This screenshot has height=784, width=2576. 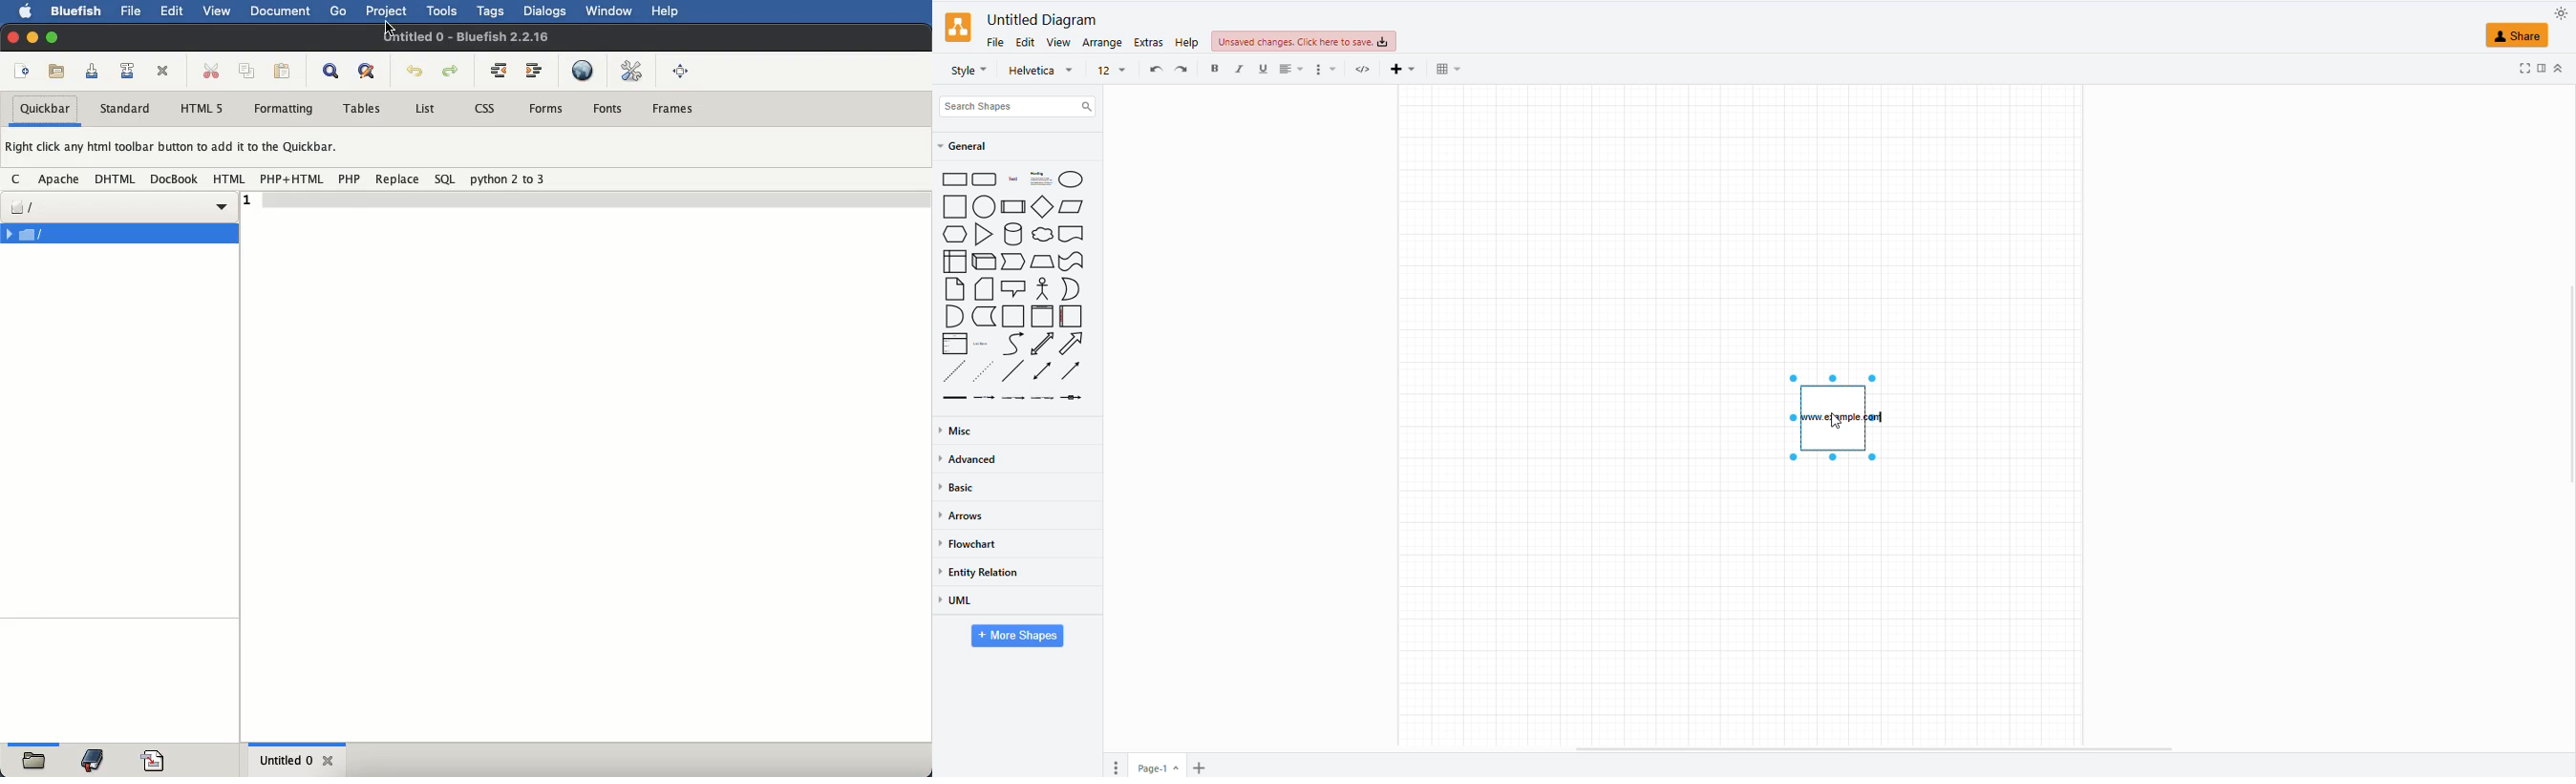 What do you see at coordinates (954, 208) in the screenshot?
I see `square` at bounding box center [954, 208].